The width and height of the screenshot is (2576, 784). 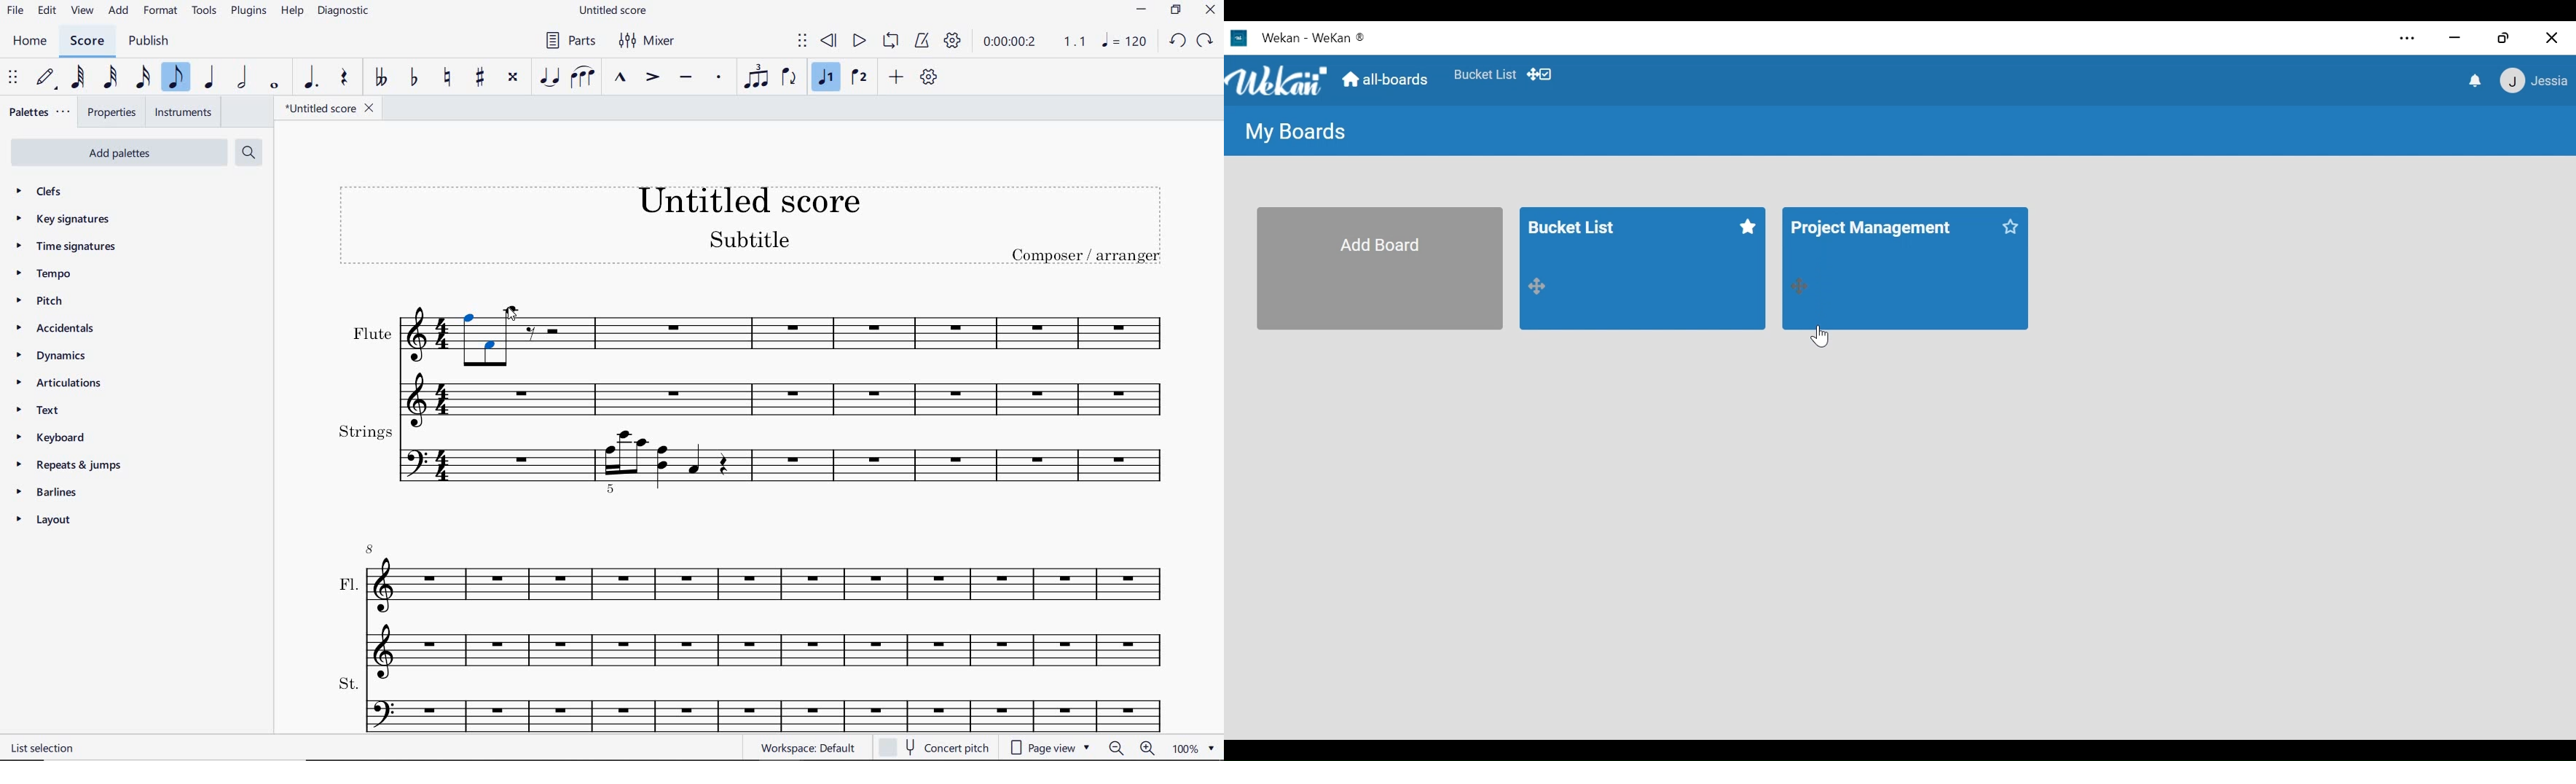 I want to click on settings and more, so click(x=2408, y=38).